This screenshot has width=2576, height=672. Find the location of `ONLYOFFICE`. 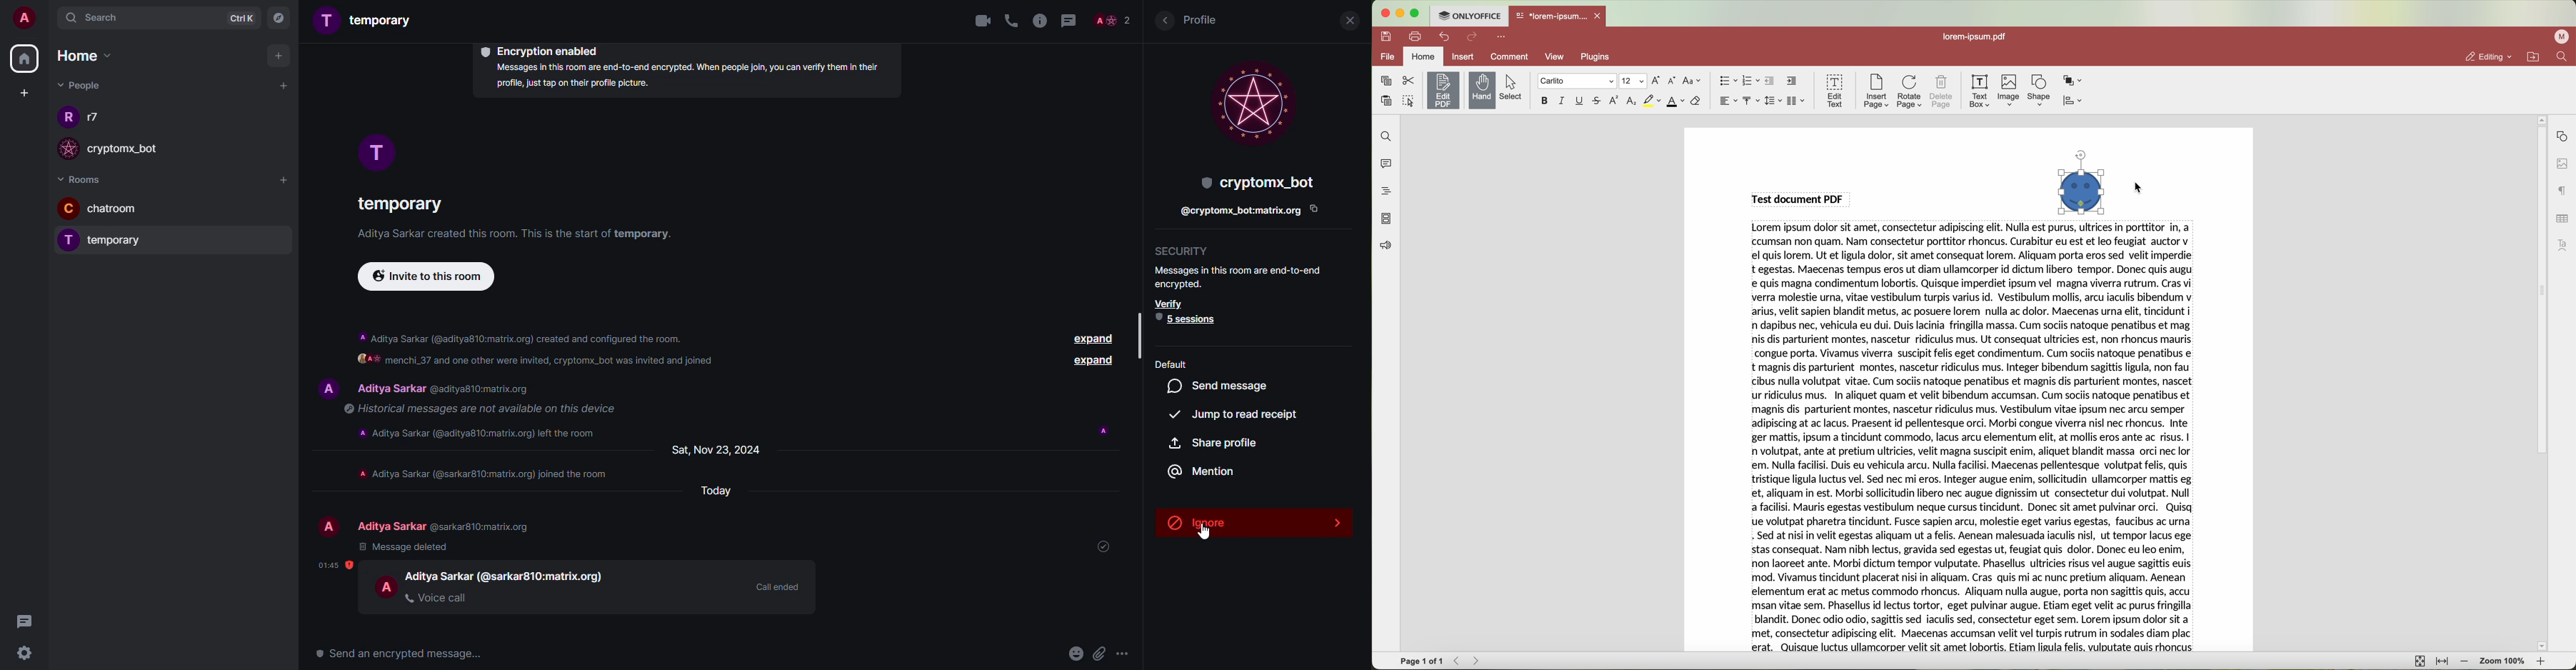

ONLYOFFICE is located at coordinates (1470, 16).